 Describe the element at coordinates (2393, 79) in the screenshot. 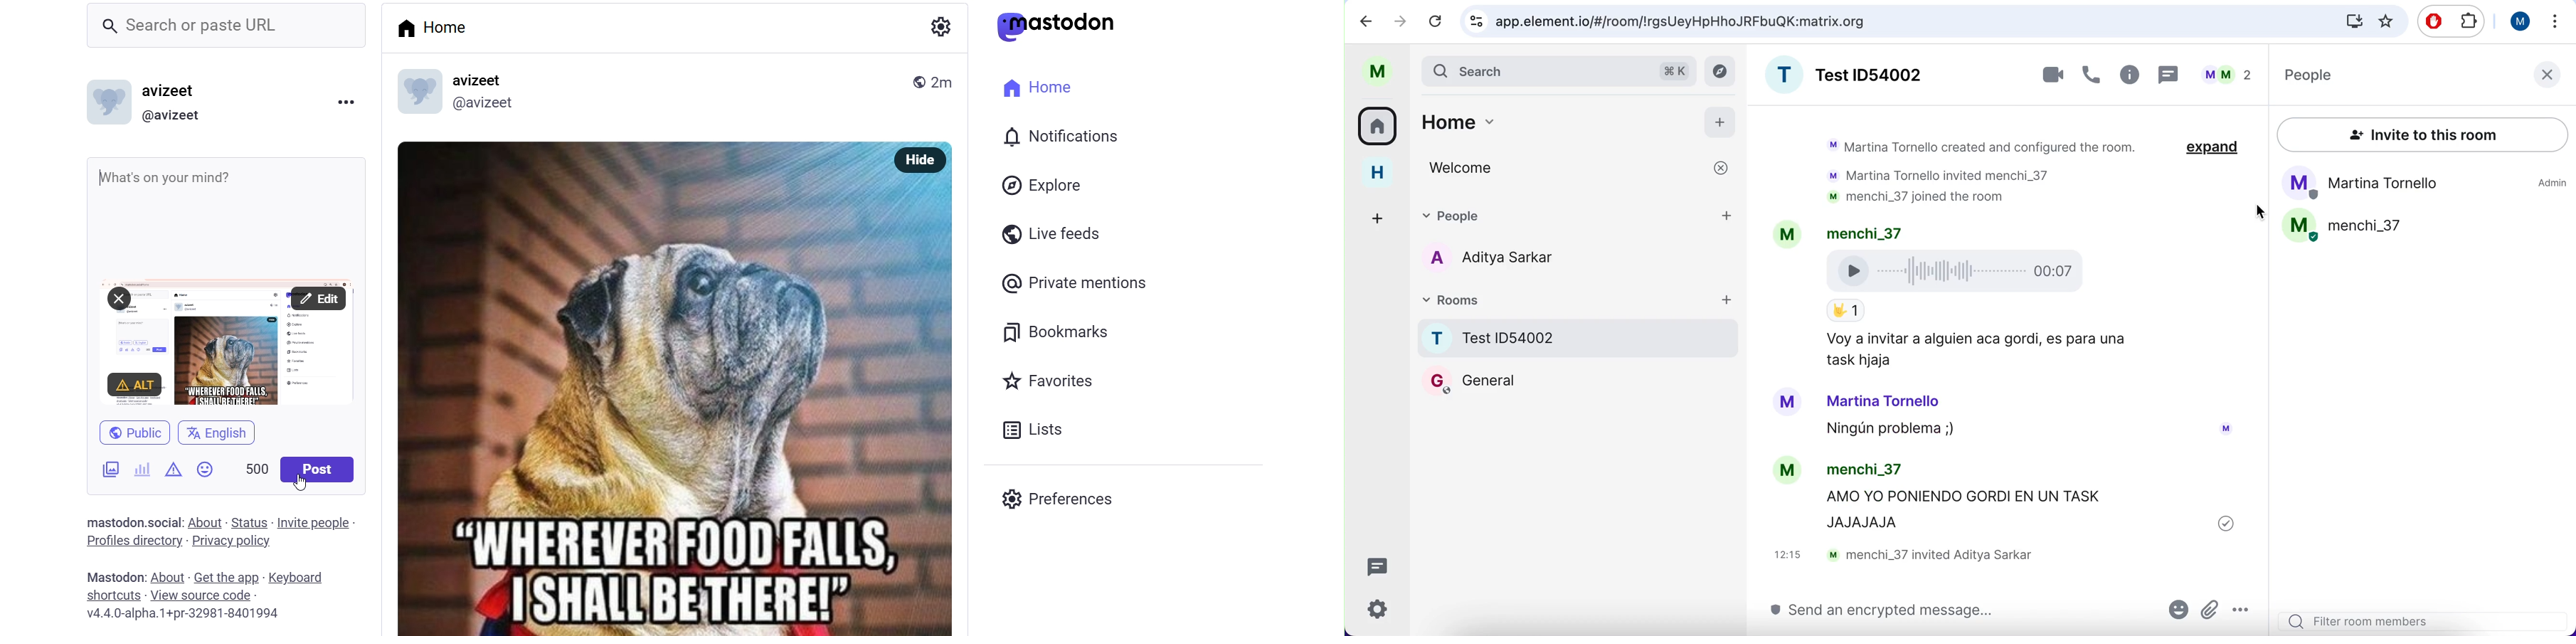

I see `people` at that location.